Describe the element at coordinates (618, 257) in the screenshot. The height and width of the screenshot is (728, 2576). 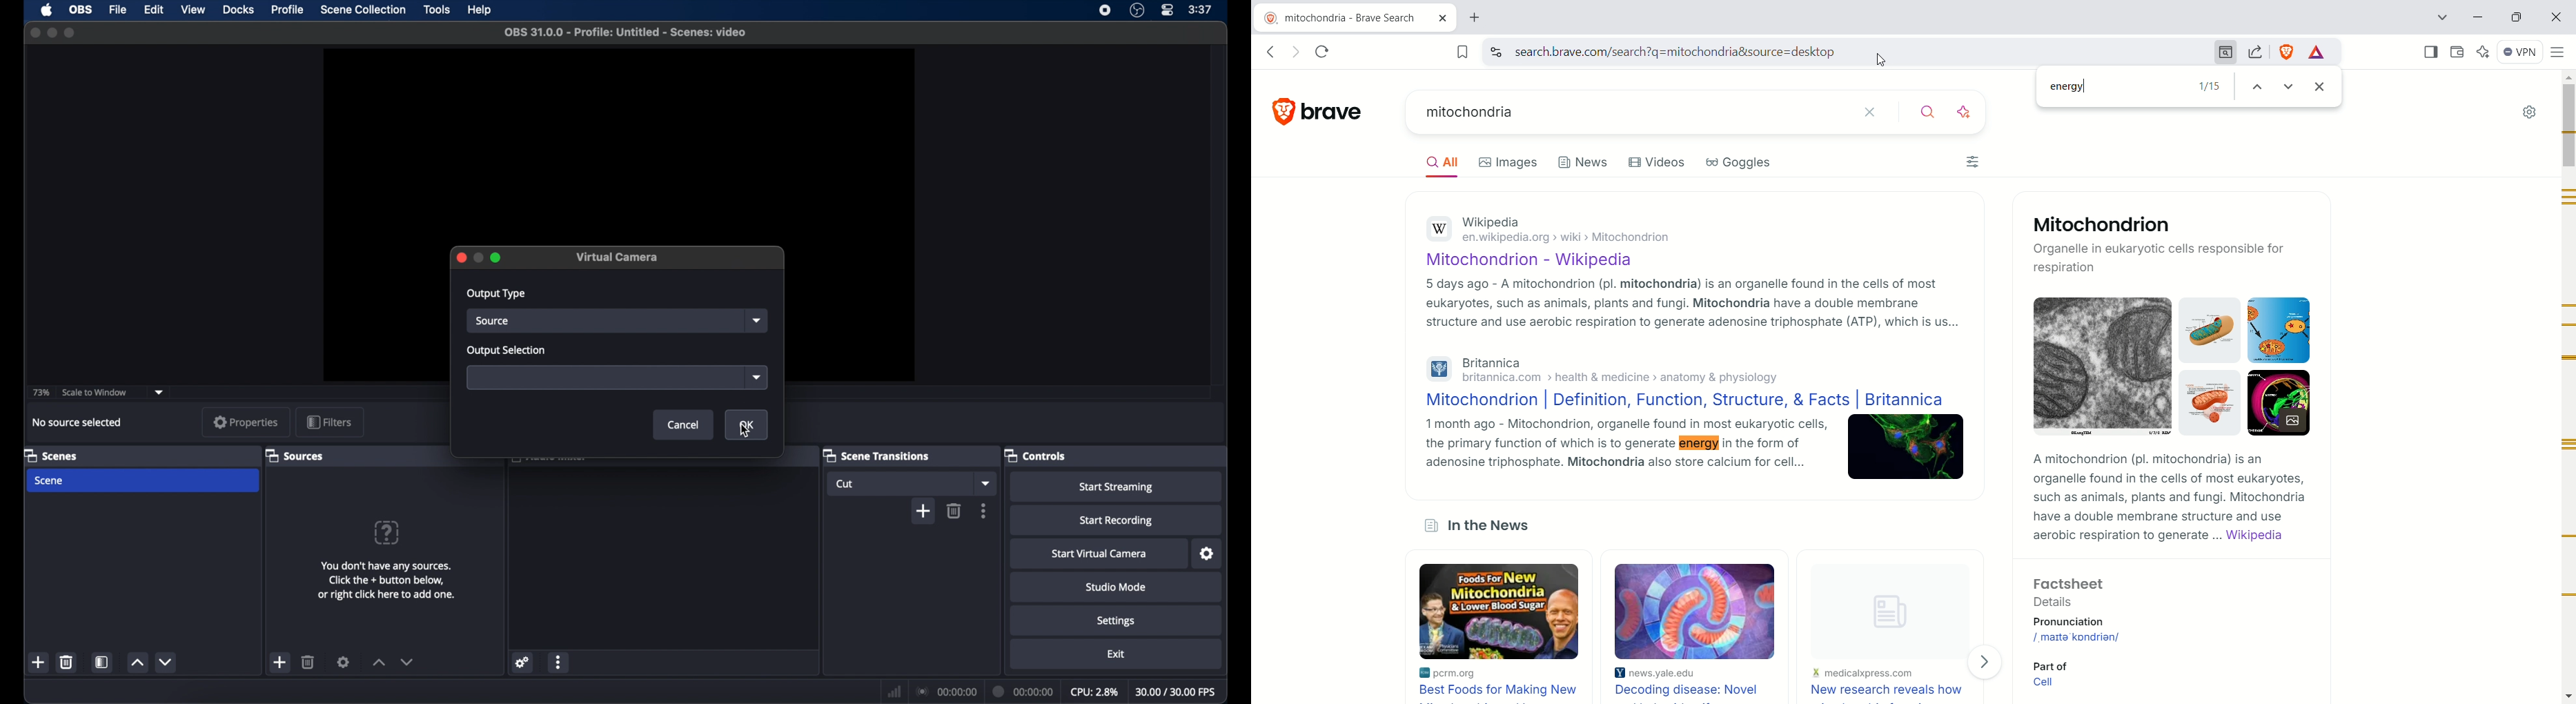
I see `virtual camera` at that location.